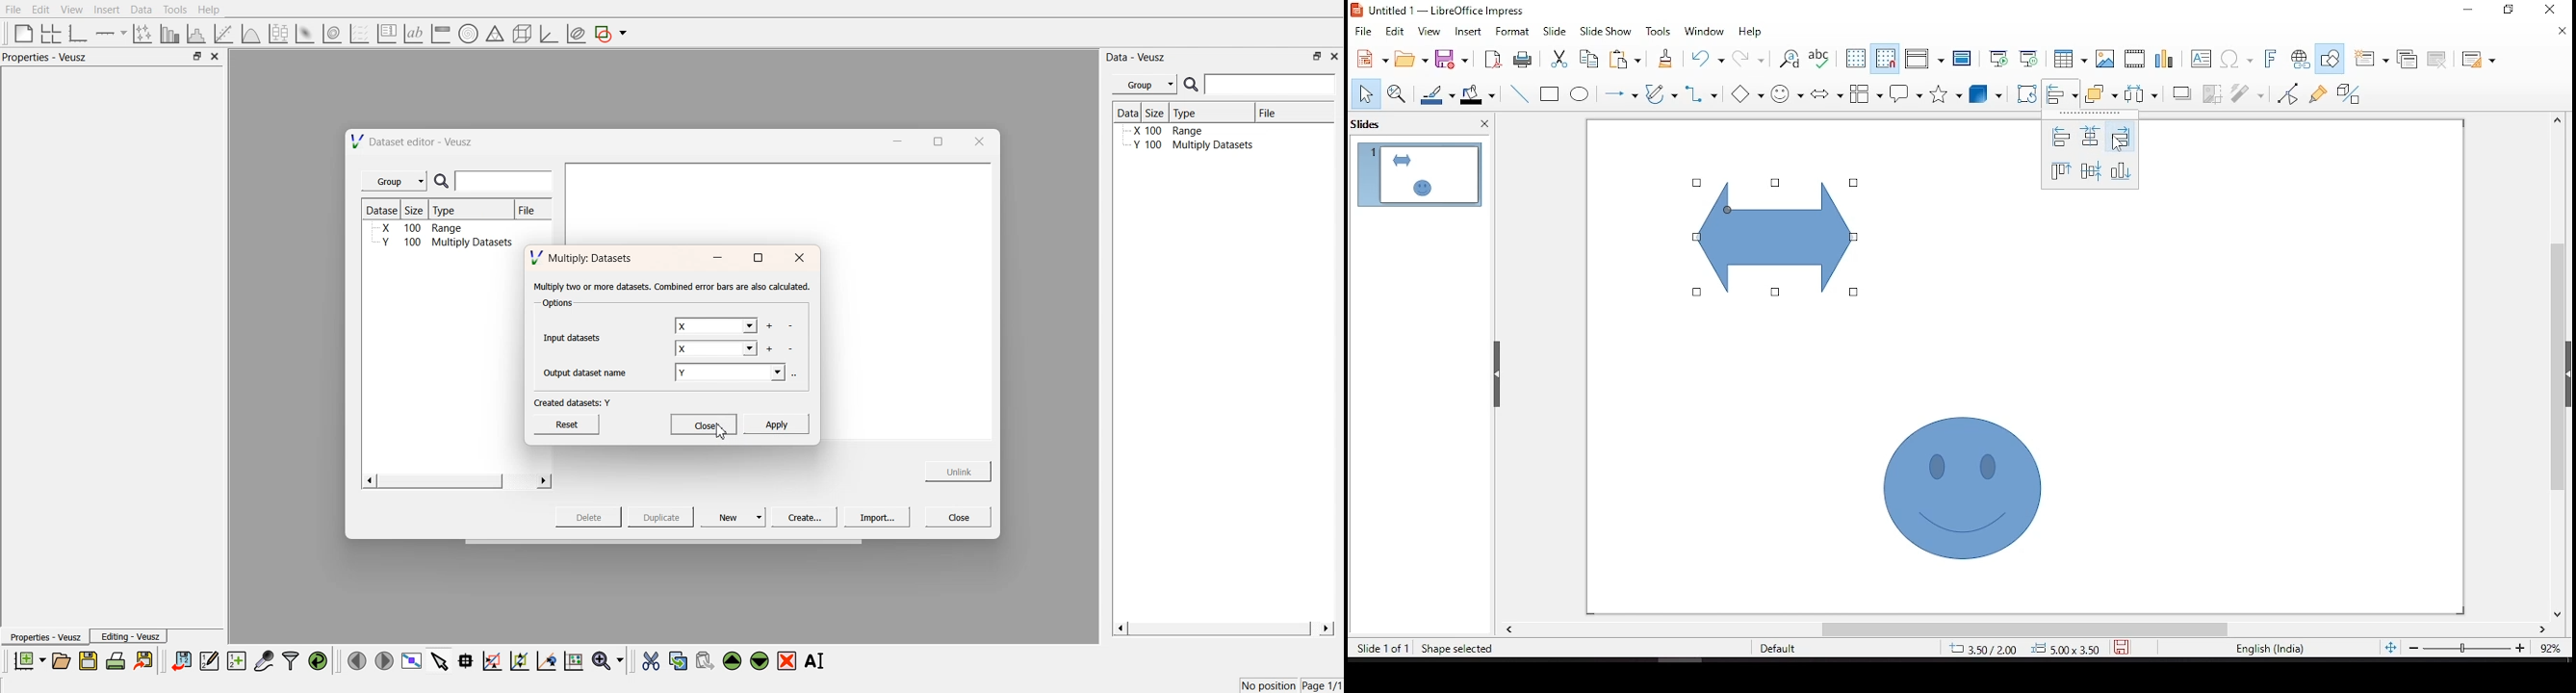 The image size is (2576, 700). What do you see at coordinates (2122, 648) in the screenshot?
I see `save` at bounding box center [2122, 648].